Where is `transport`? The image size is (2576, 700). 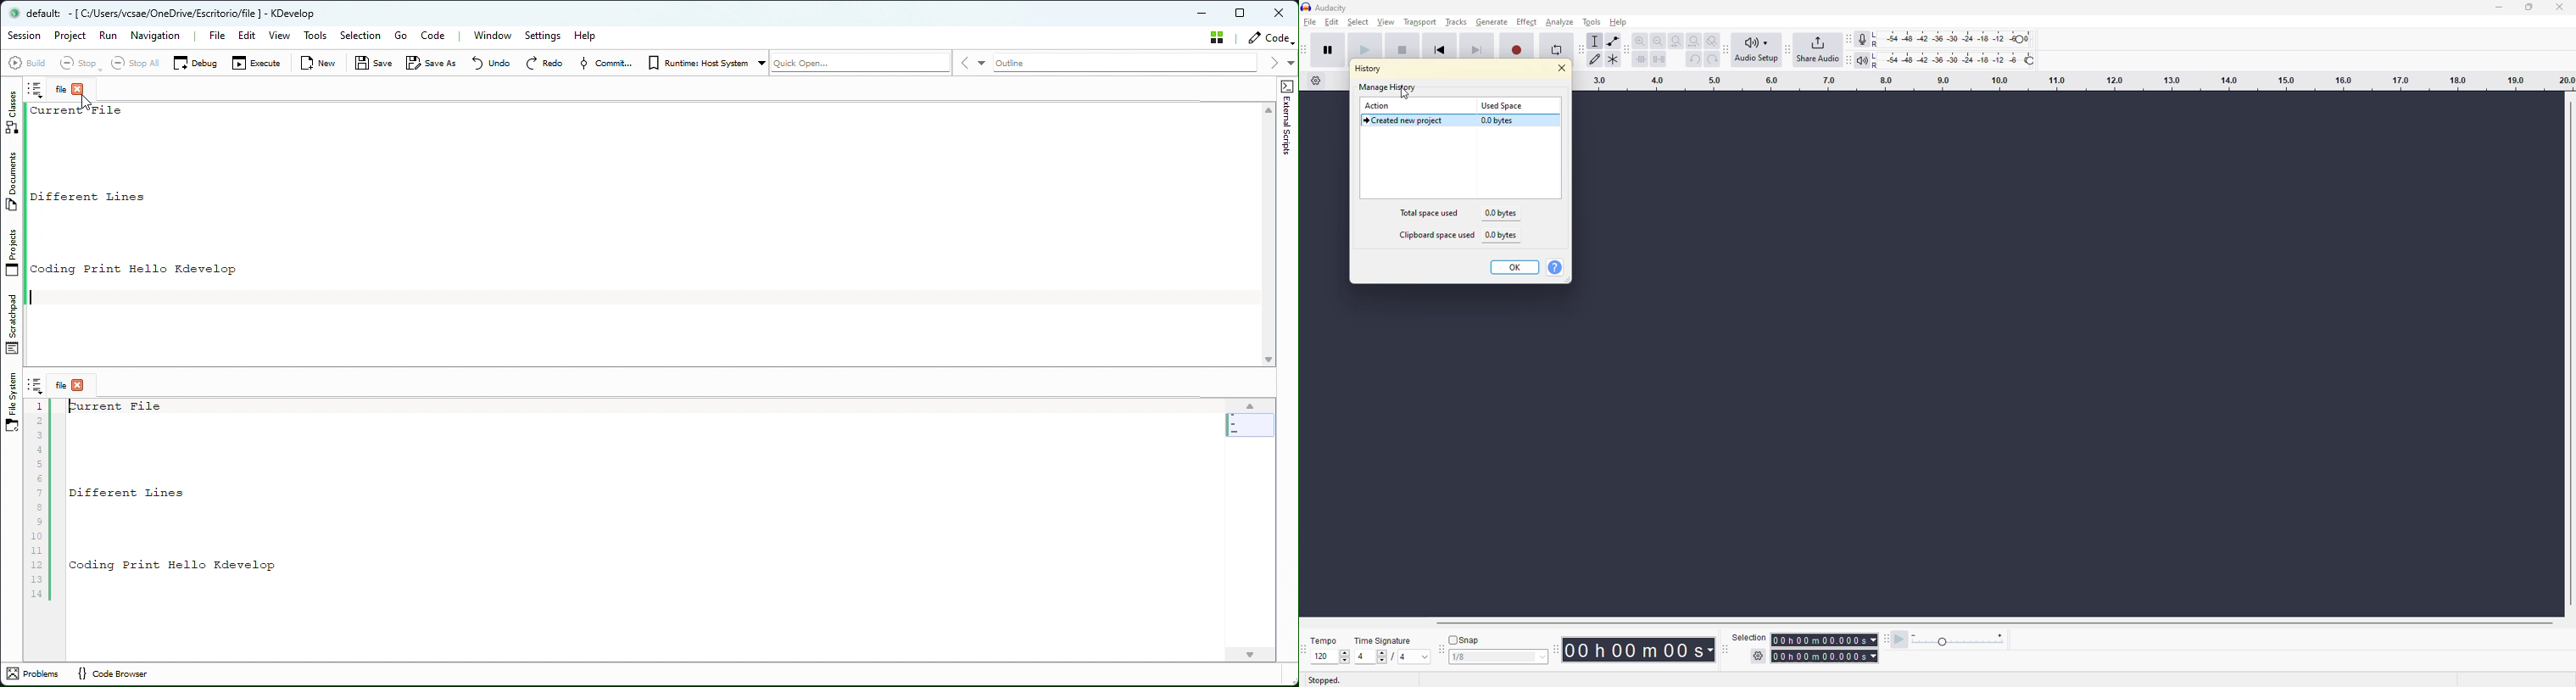 transport is located at coordinates (1419, 21).